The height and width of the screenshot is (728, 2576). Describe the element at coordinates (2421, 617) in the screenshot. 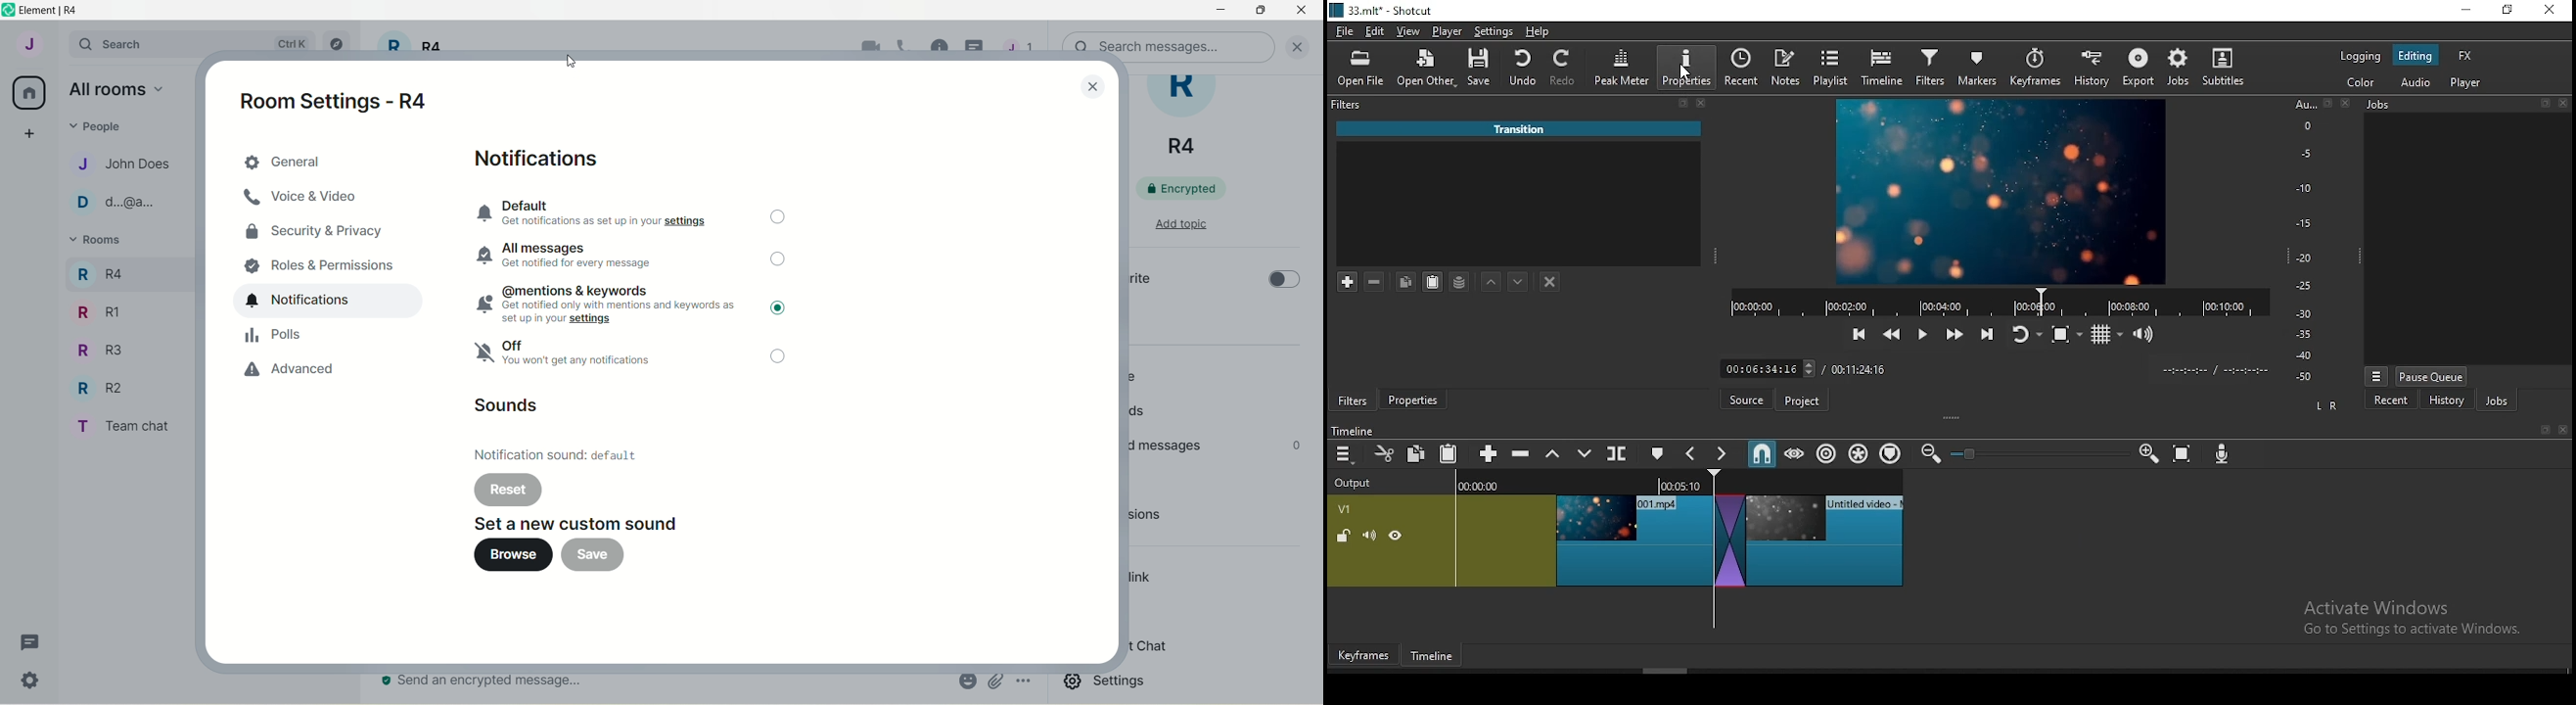

I see `Activate windows` at that location.